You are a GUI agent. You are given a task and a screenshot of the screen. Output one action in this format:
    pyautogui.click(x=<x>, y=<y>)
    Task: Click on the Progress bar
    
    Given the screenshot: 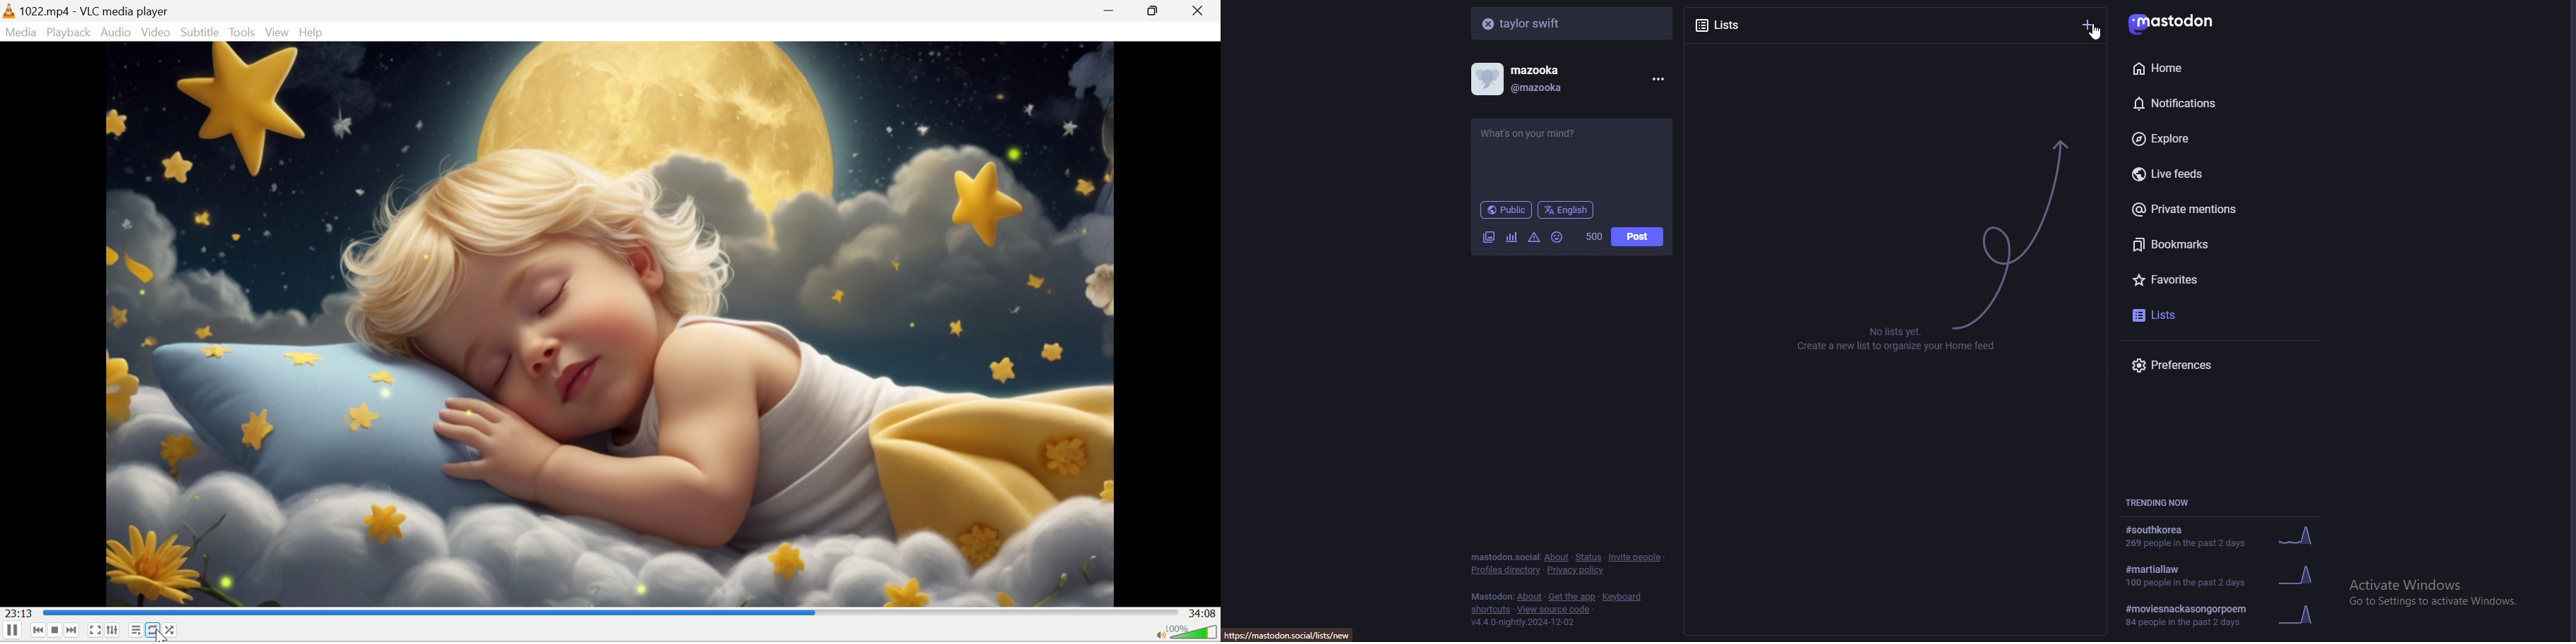 What is the action you would take?
    pyautogui.click(x=611, y=611)
    